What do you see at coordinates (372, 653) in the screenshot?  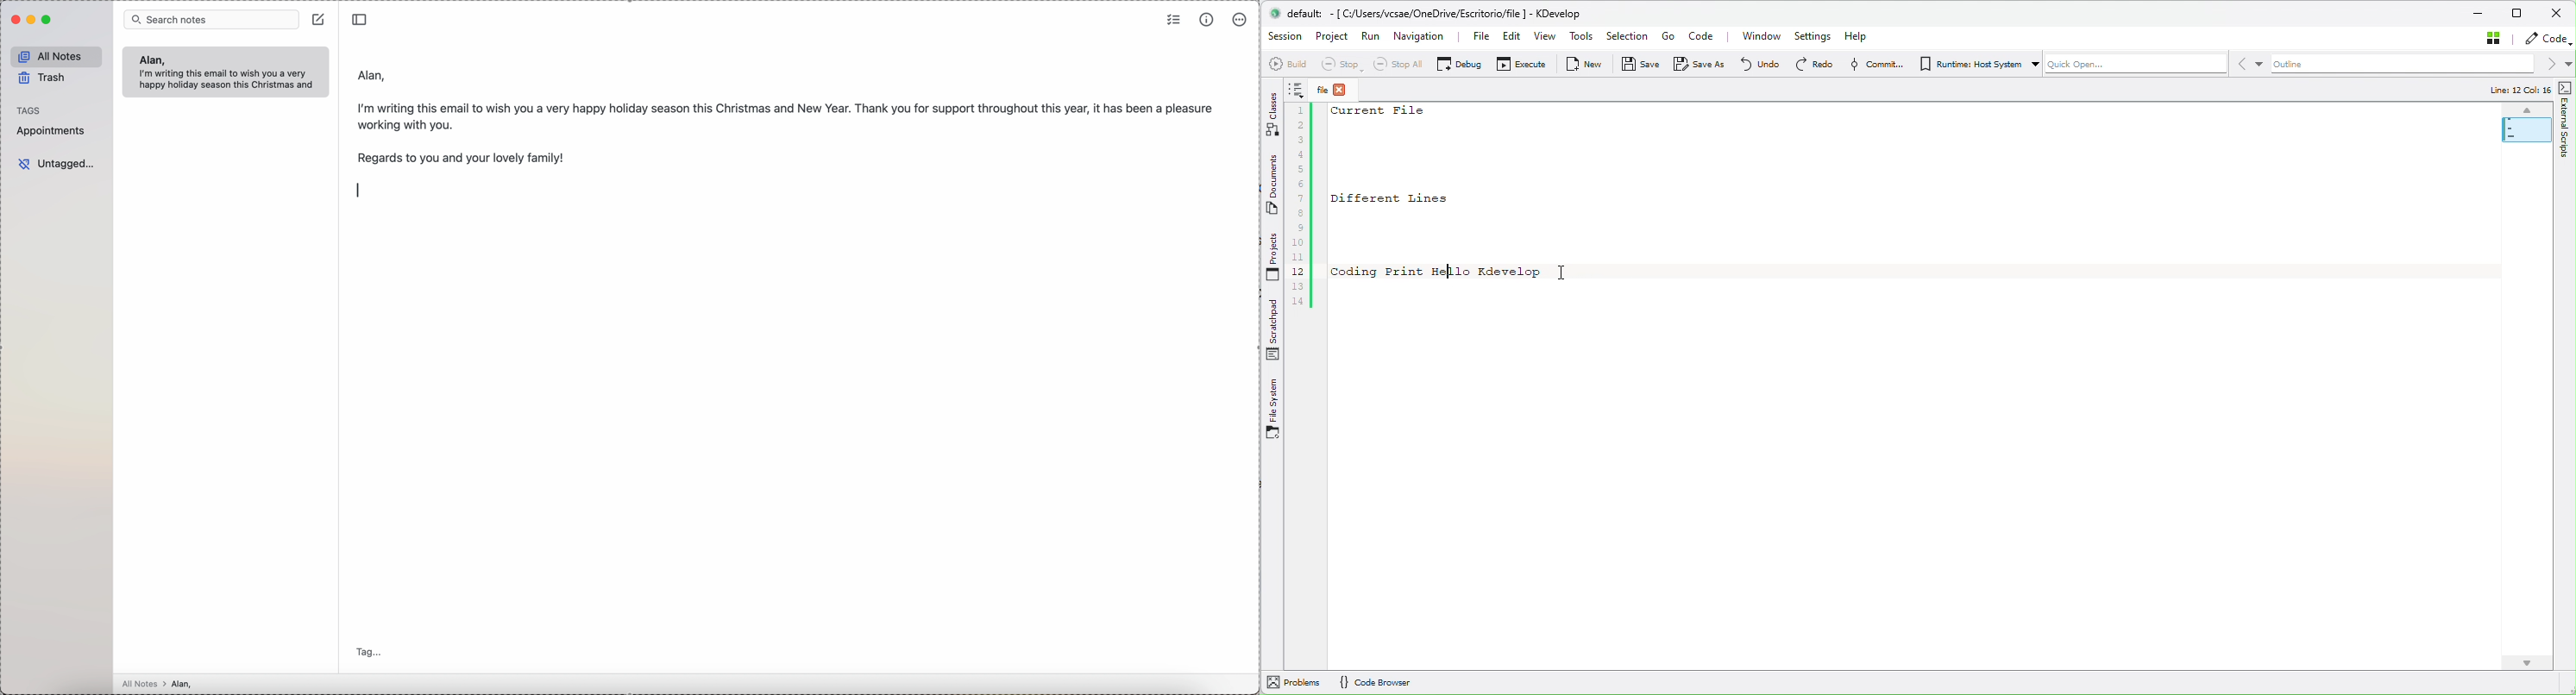 I see `tag` at bounding box center [372, 653].